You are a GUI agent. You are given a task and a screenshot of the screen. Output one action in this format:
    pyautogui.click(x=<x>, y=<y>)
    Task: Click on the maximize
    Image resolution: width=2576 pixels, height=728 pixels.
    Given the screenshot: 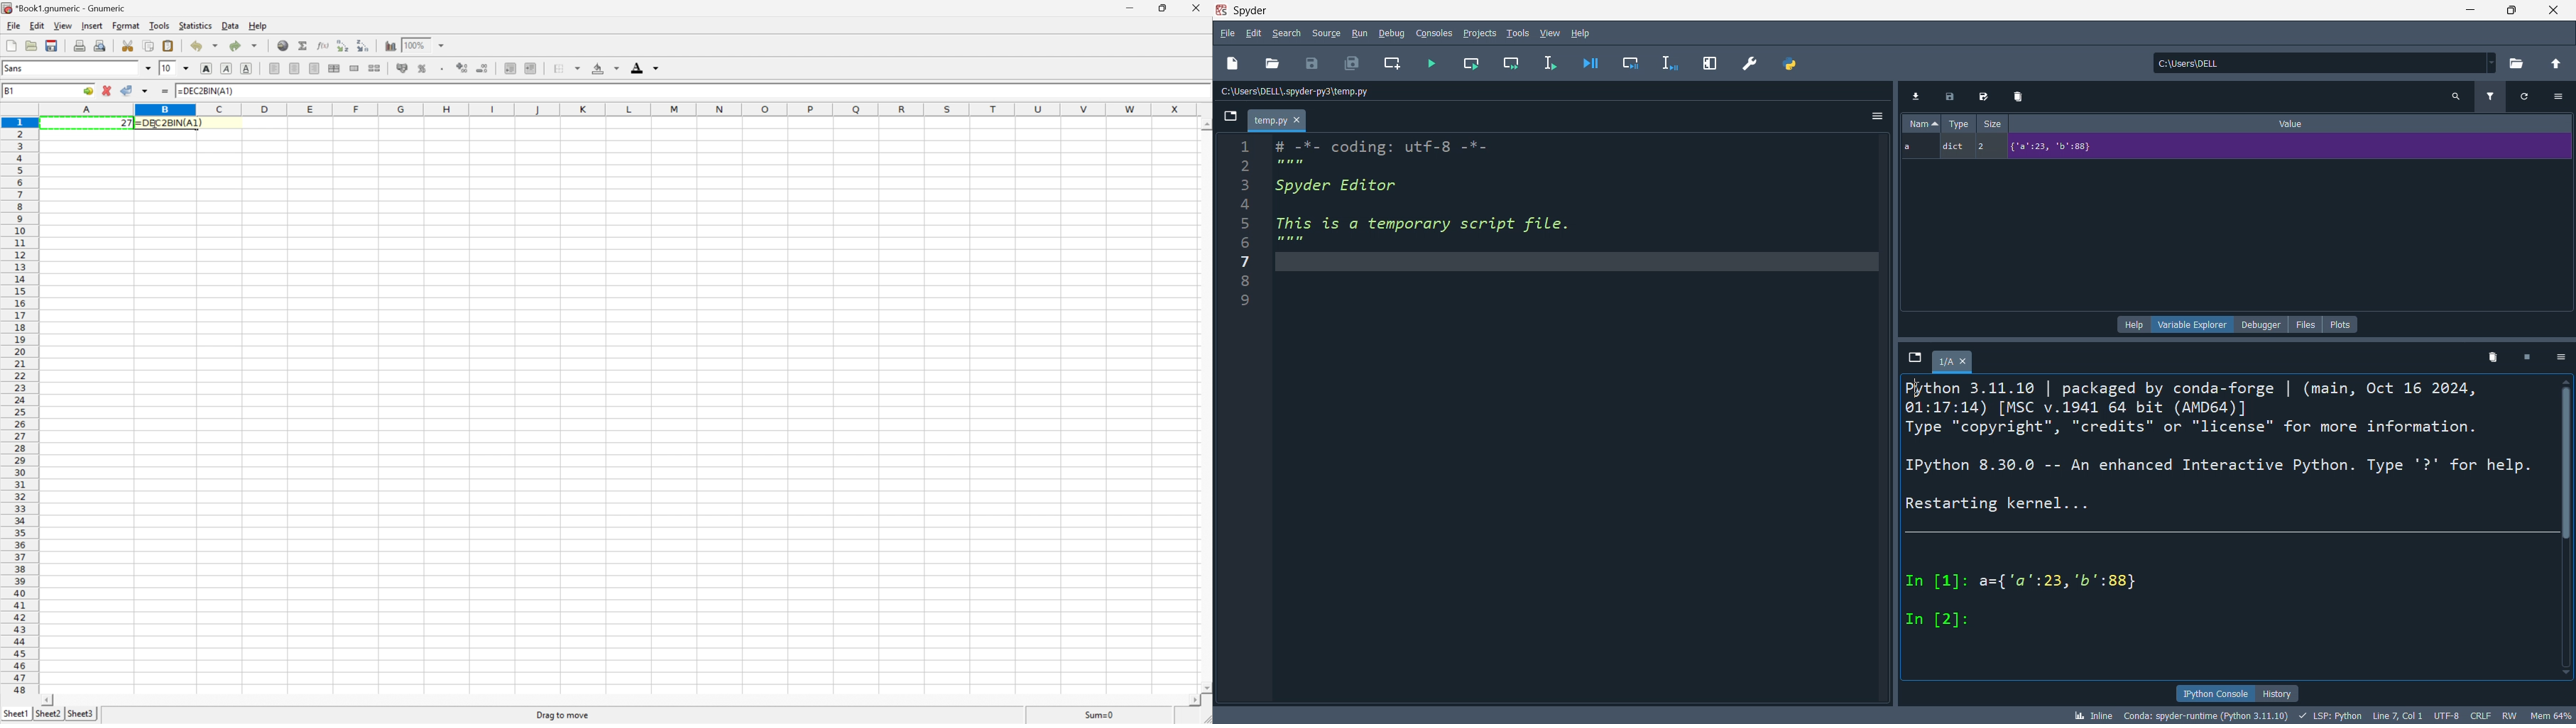 What is the action you would take?
    pyautogui.click(x=2505, y=11)
    